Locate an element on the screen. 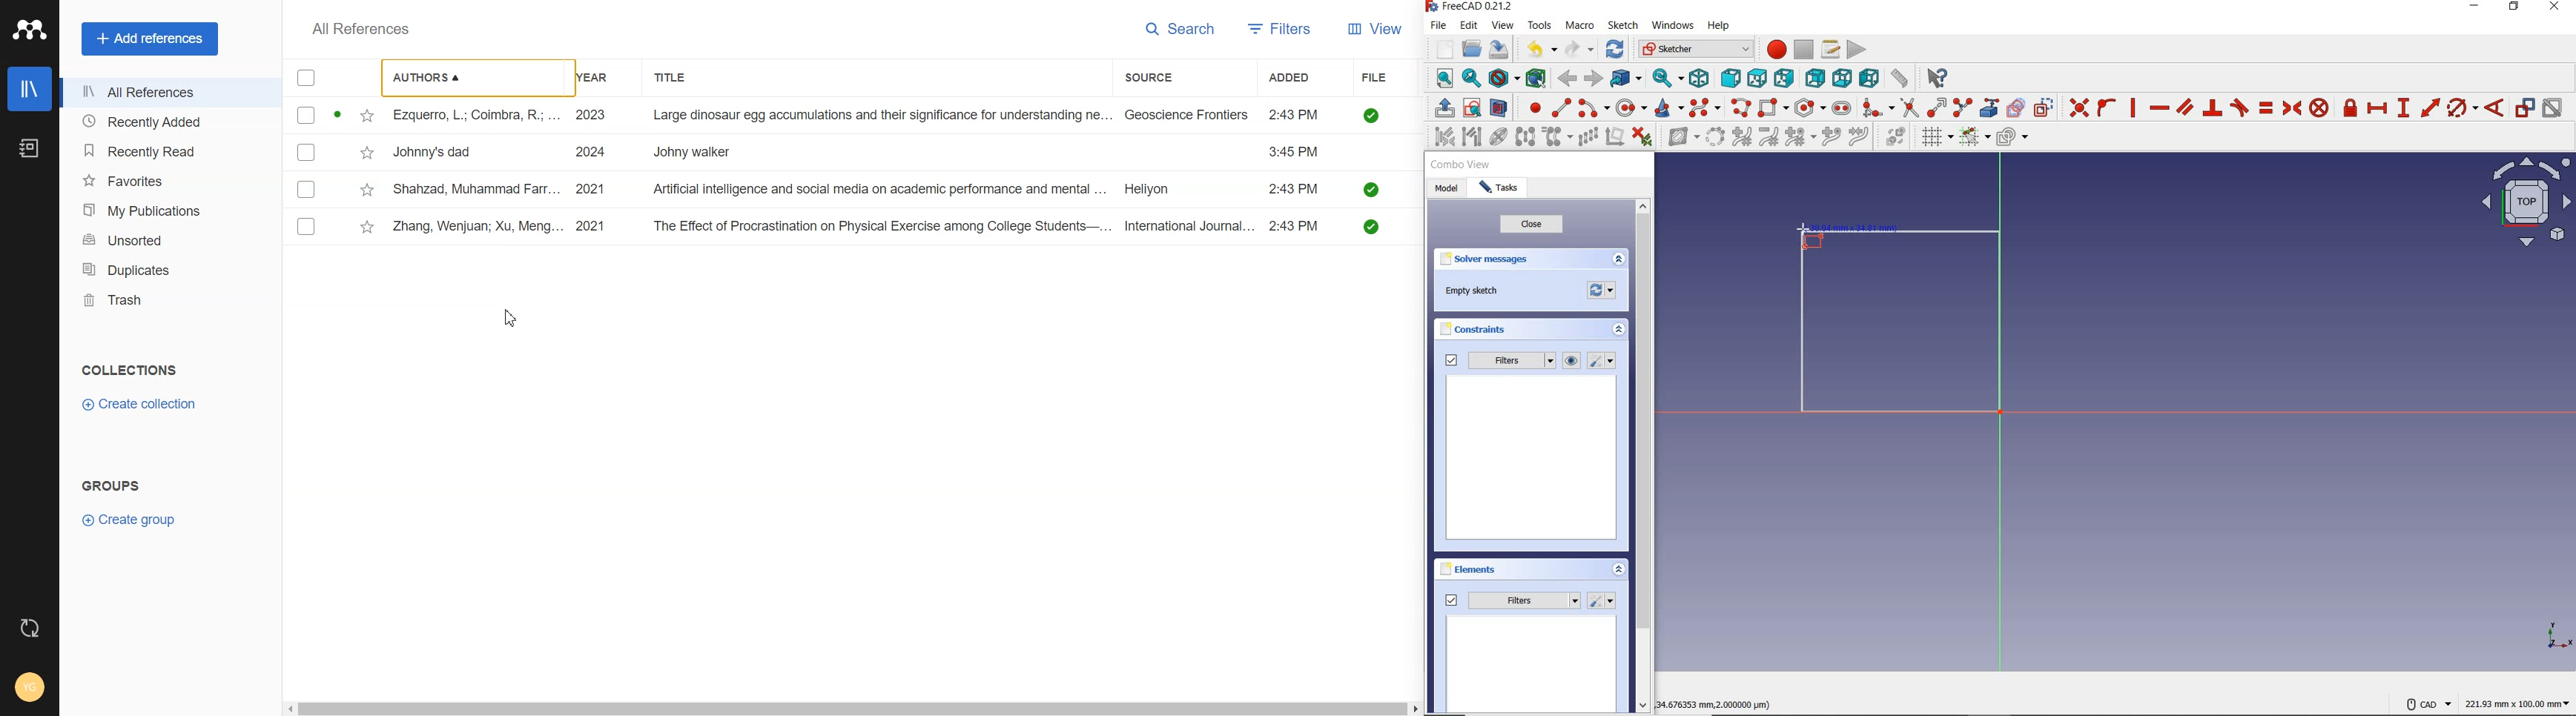 The width and height of the screenshot is (2576, 728). activate or deactivate constraint is located at coordinates (2553, 108).